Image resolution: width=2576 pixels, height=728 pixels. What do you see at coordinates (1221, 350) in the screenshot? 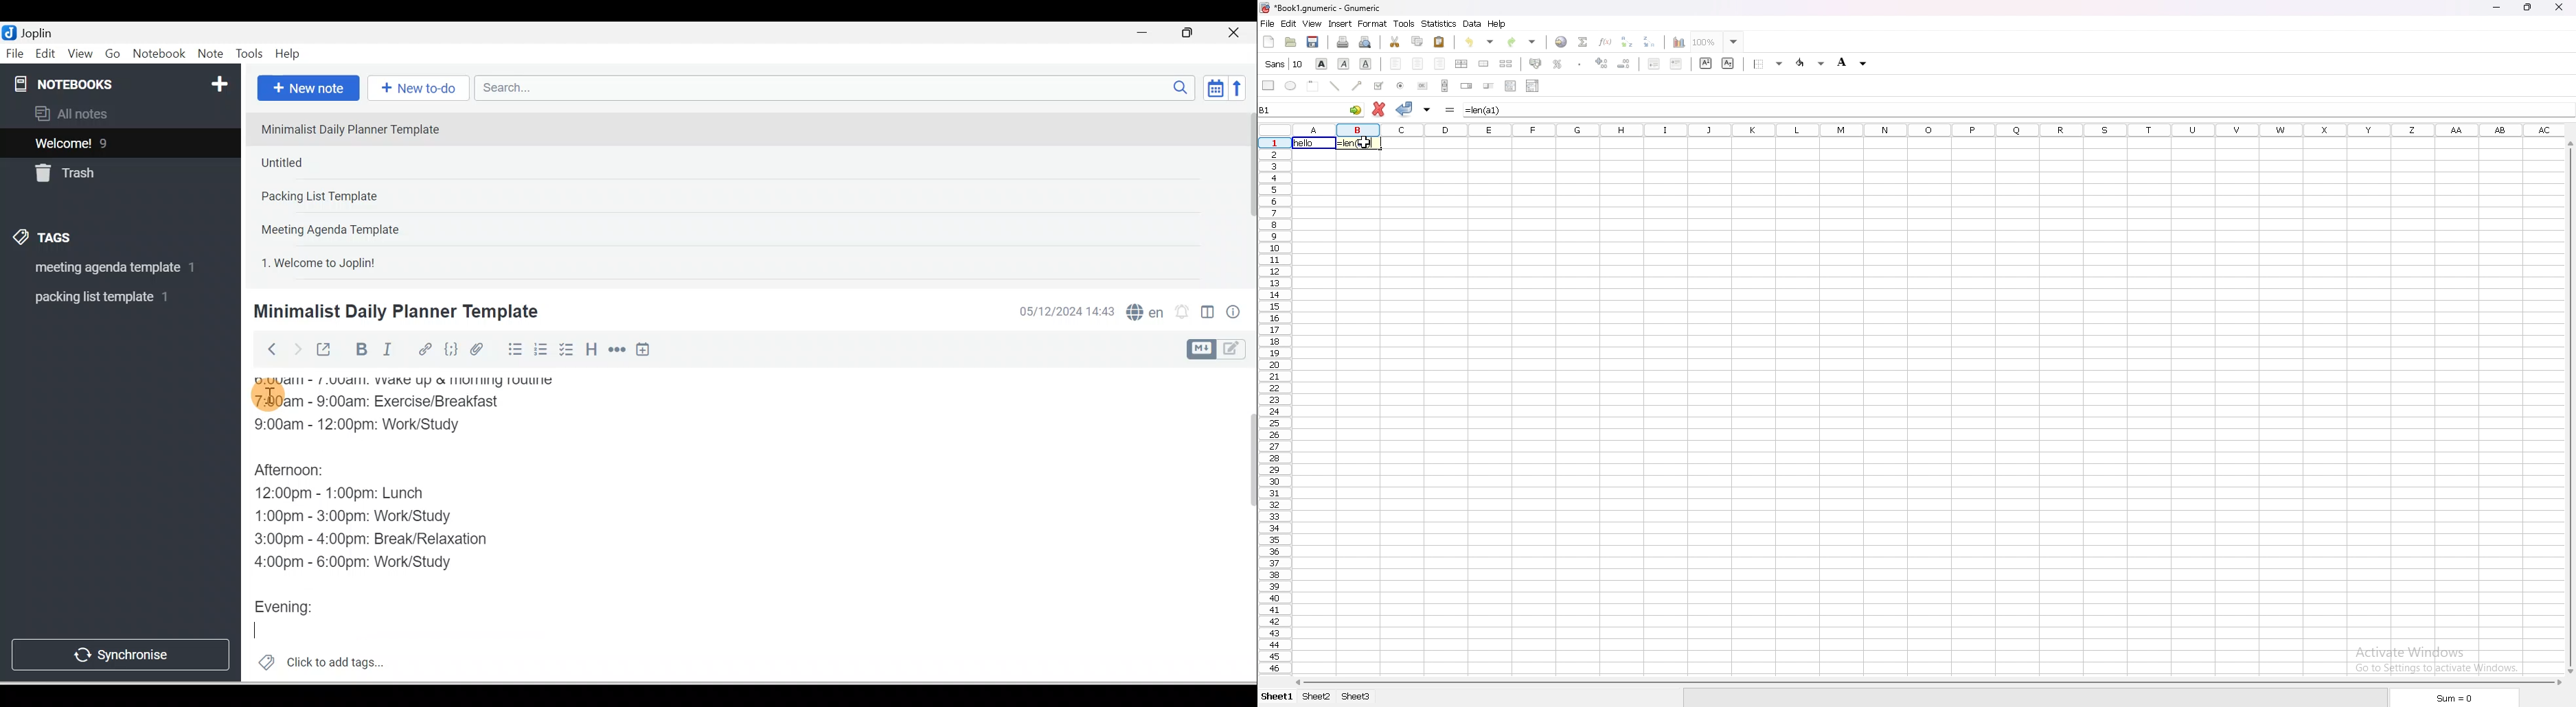
I see `Toggle editor layout` at bounding box center [1221, 350].